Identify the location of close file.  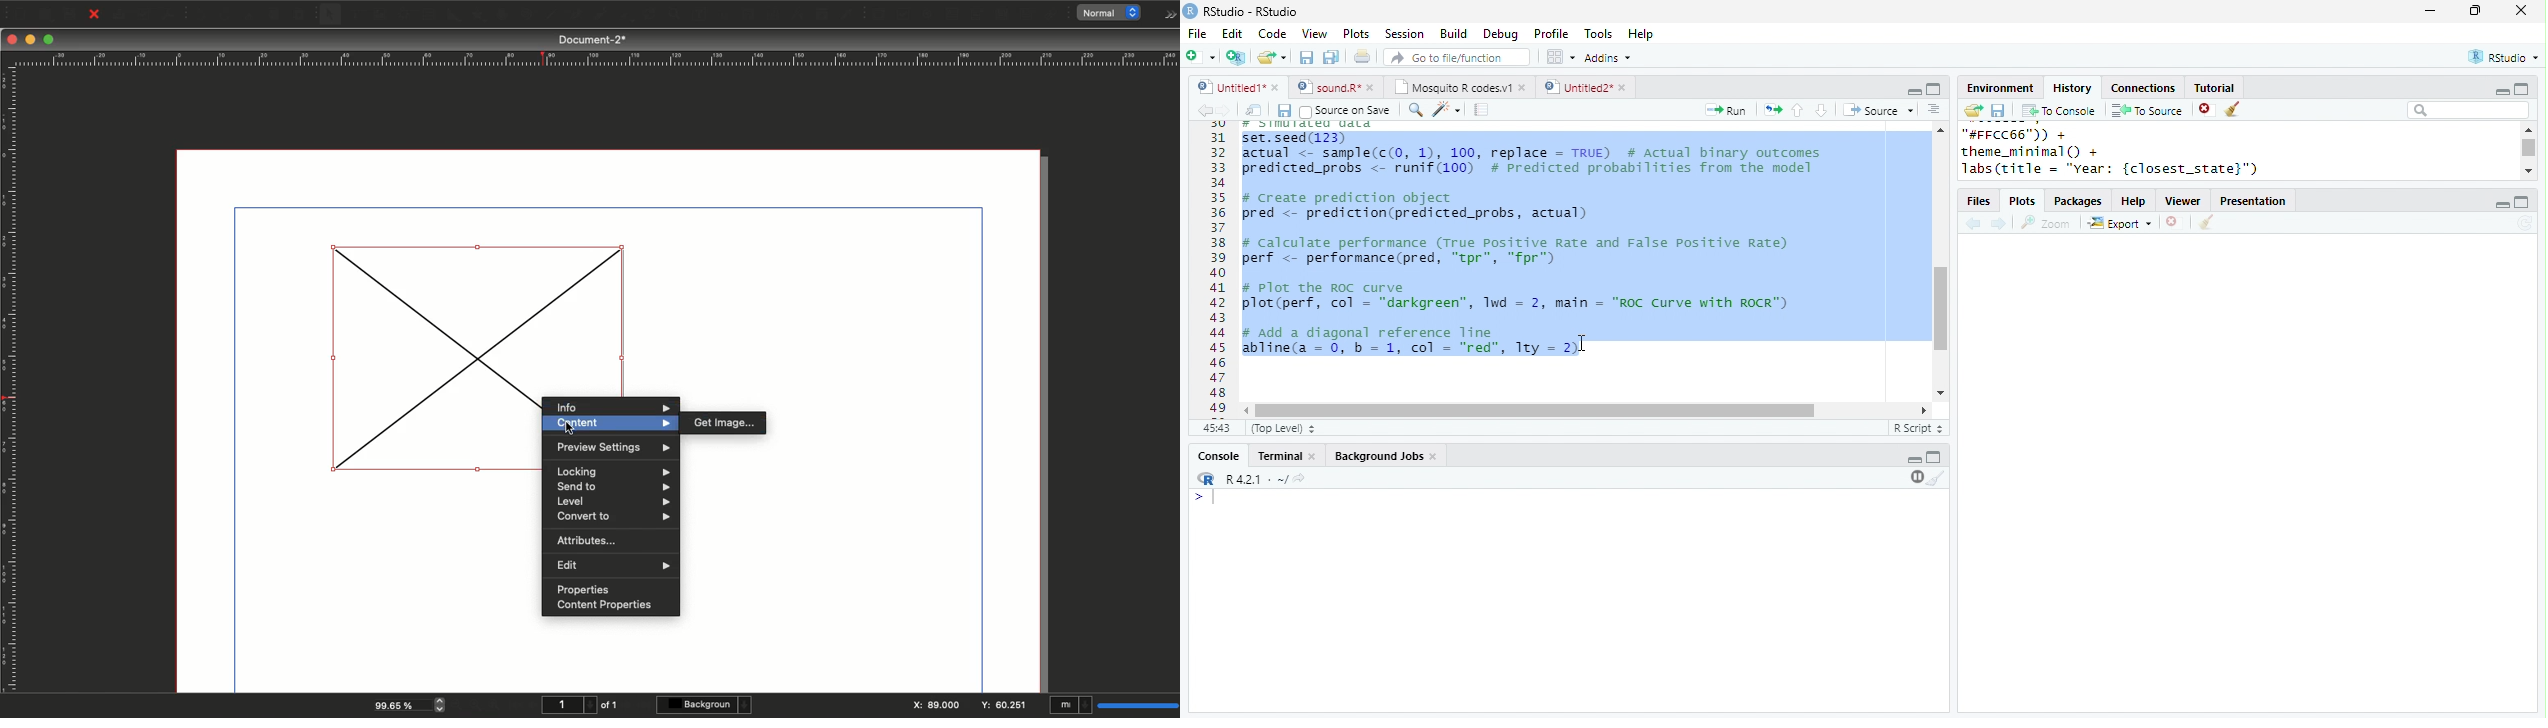
(2207, 110).